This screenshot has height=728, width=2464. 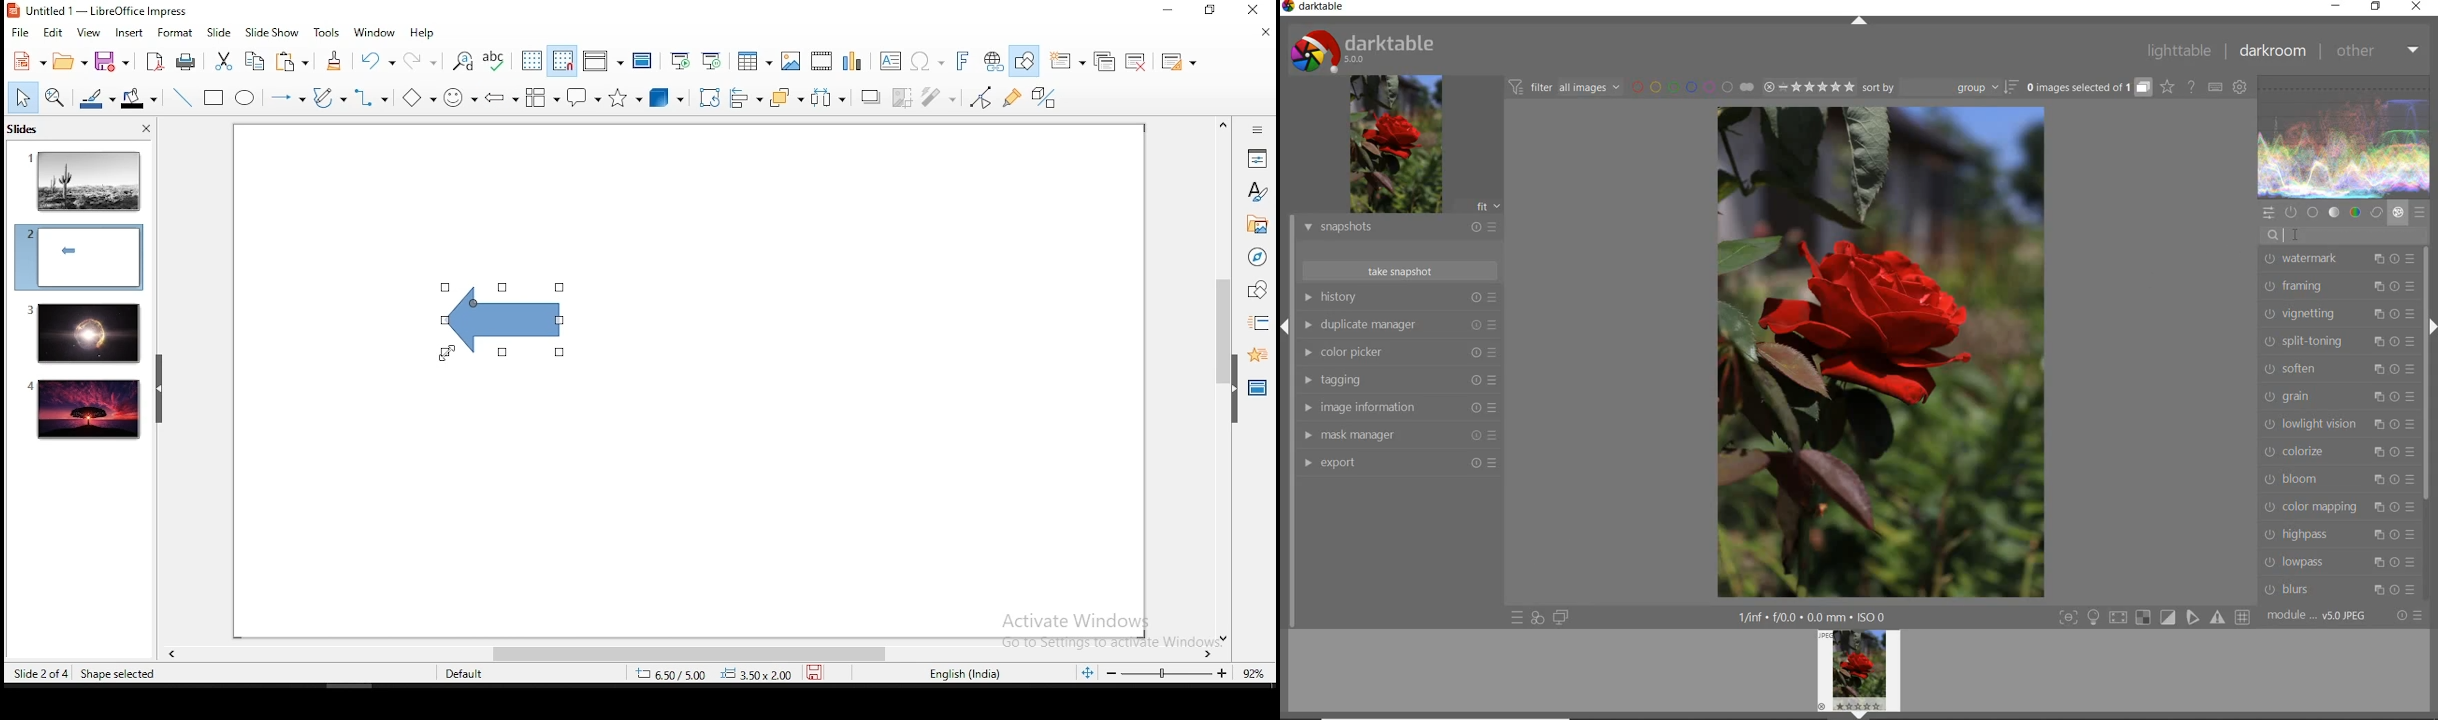 I want to click on minimize, so click(x=1167, y=11).